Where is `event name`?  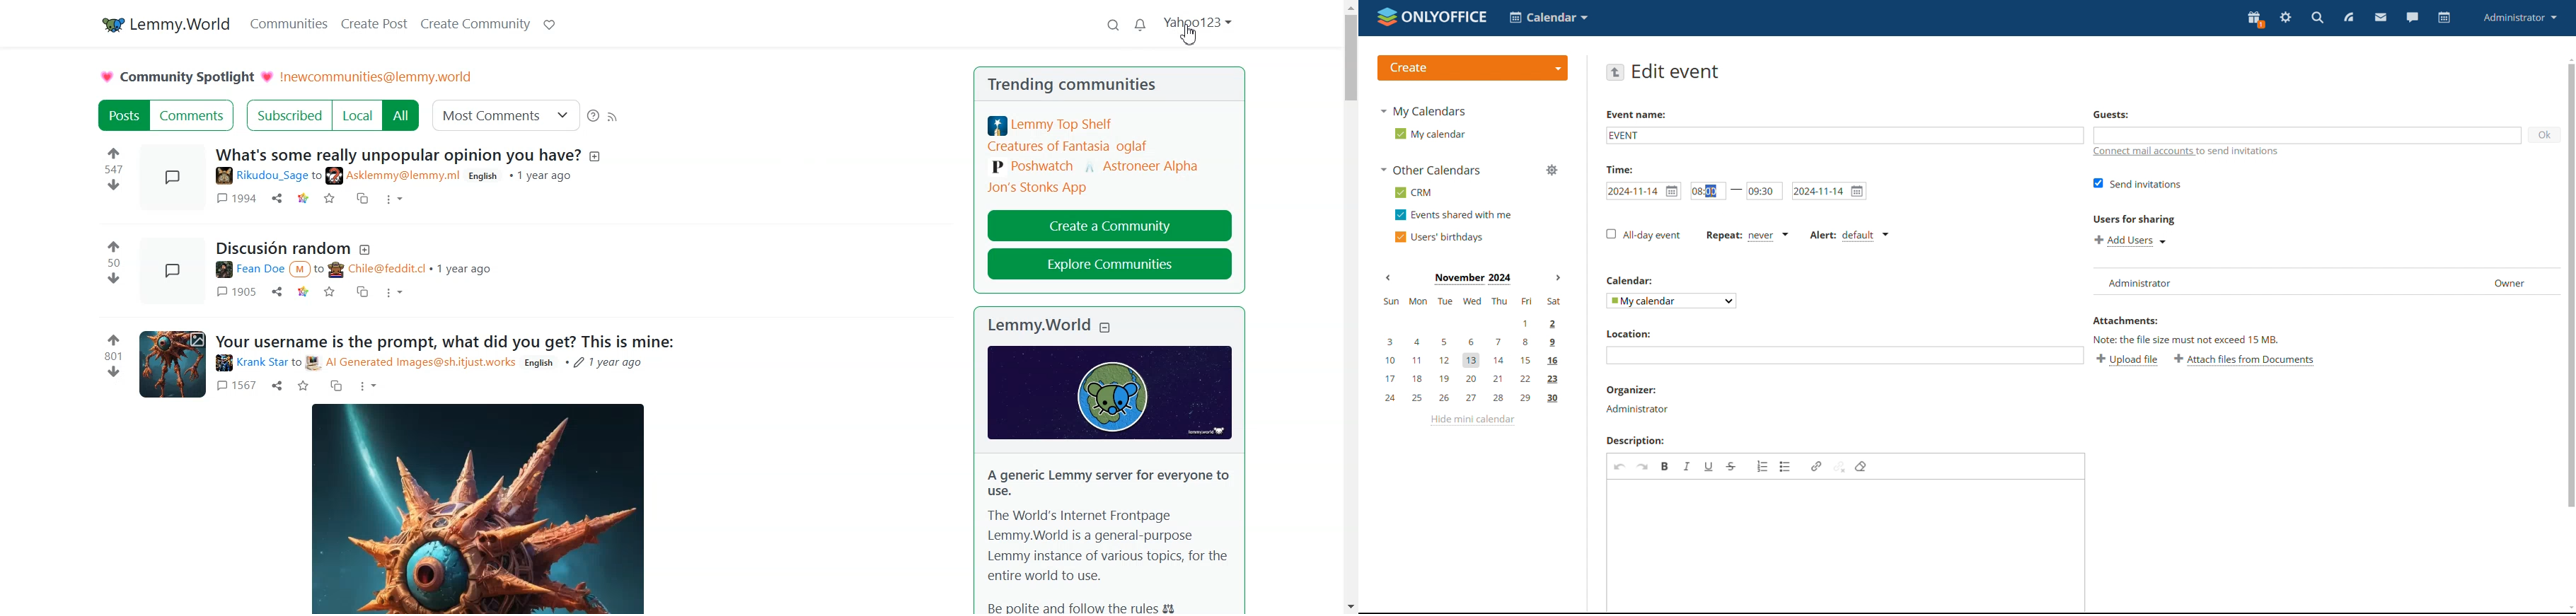
event name is located at coordinates (1844, 134).